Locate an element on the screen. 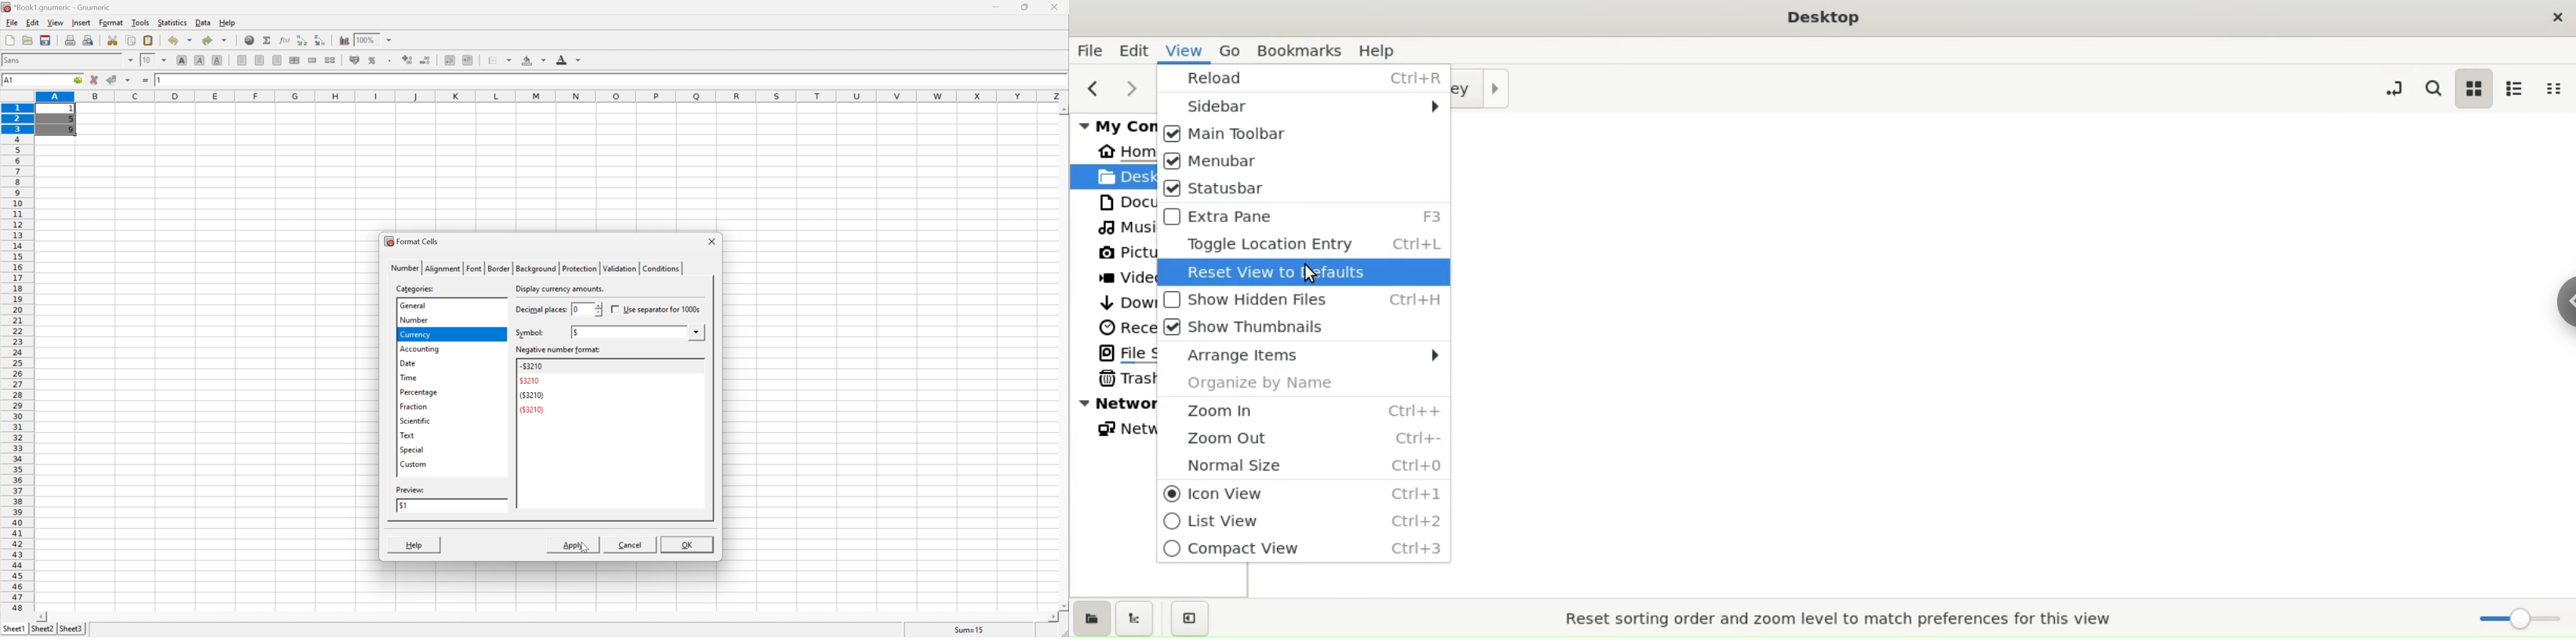 The image size is (2576, 644). merge a range of cells is located at coordinates (315, 60).